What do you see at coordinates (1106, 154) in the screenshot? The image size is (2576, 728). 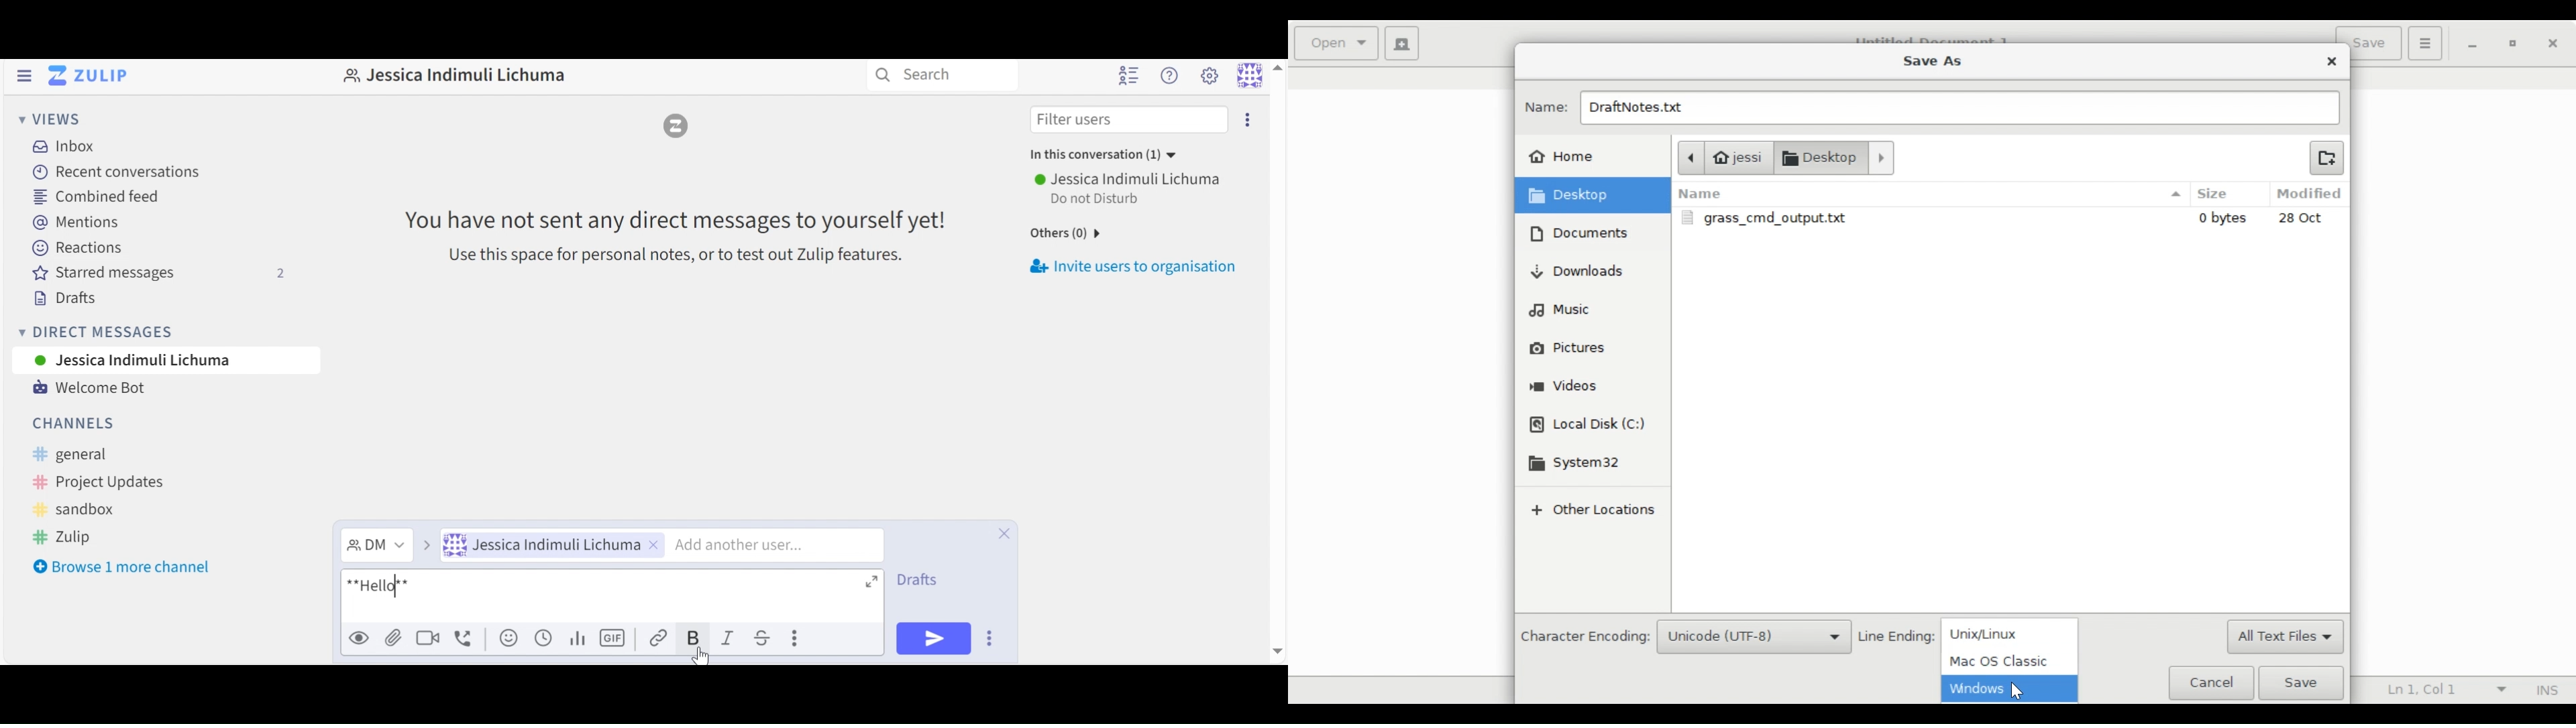 I see `in this conversation (1)` at bounding box center [1106, 154].